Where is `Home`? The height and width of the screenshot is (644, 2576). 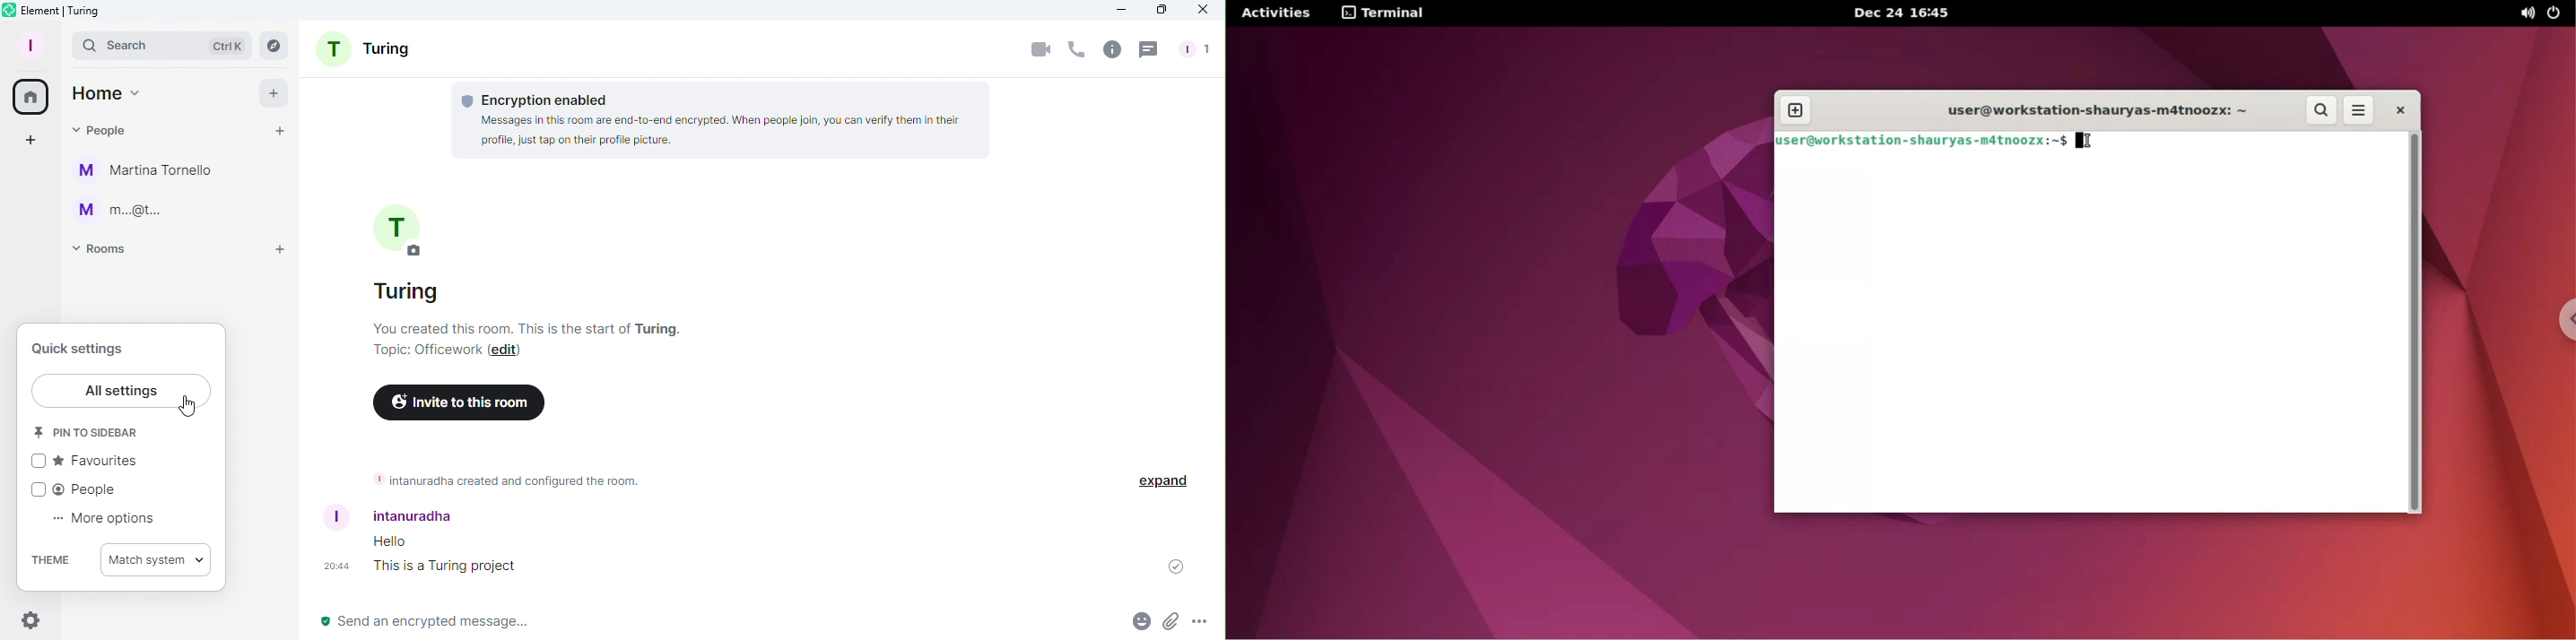
Home is located at coordinates (33, 94).